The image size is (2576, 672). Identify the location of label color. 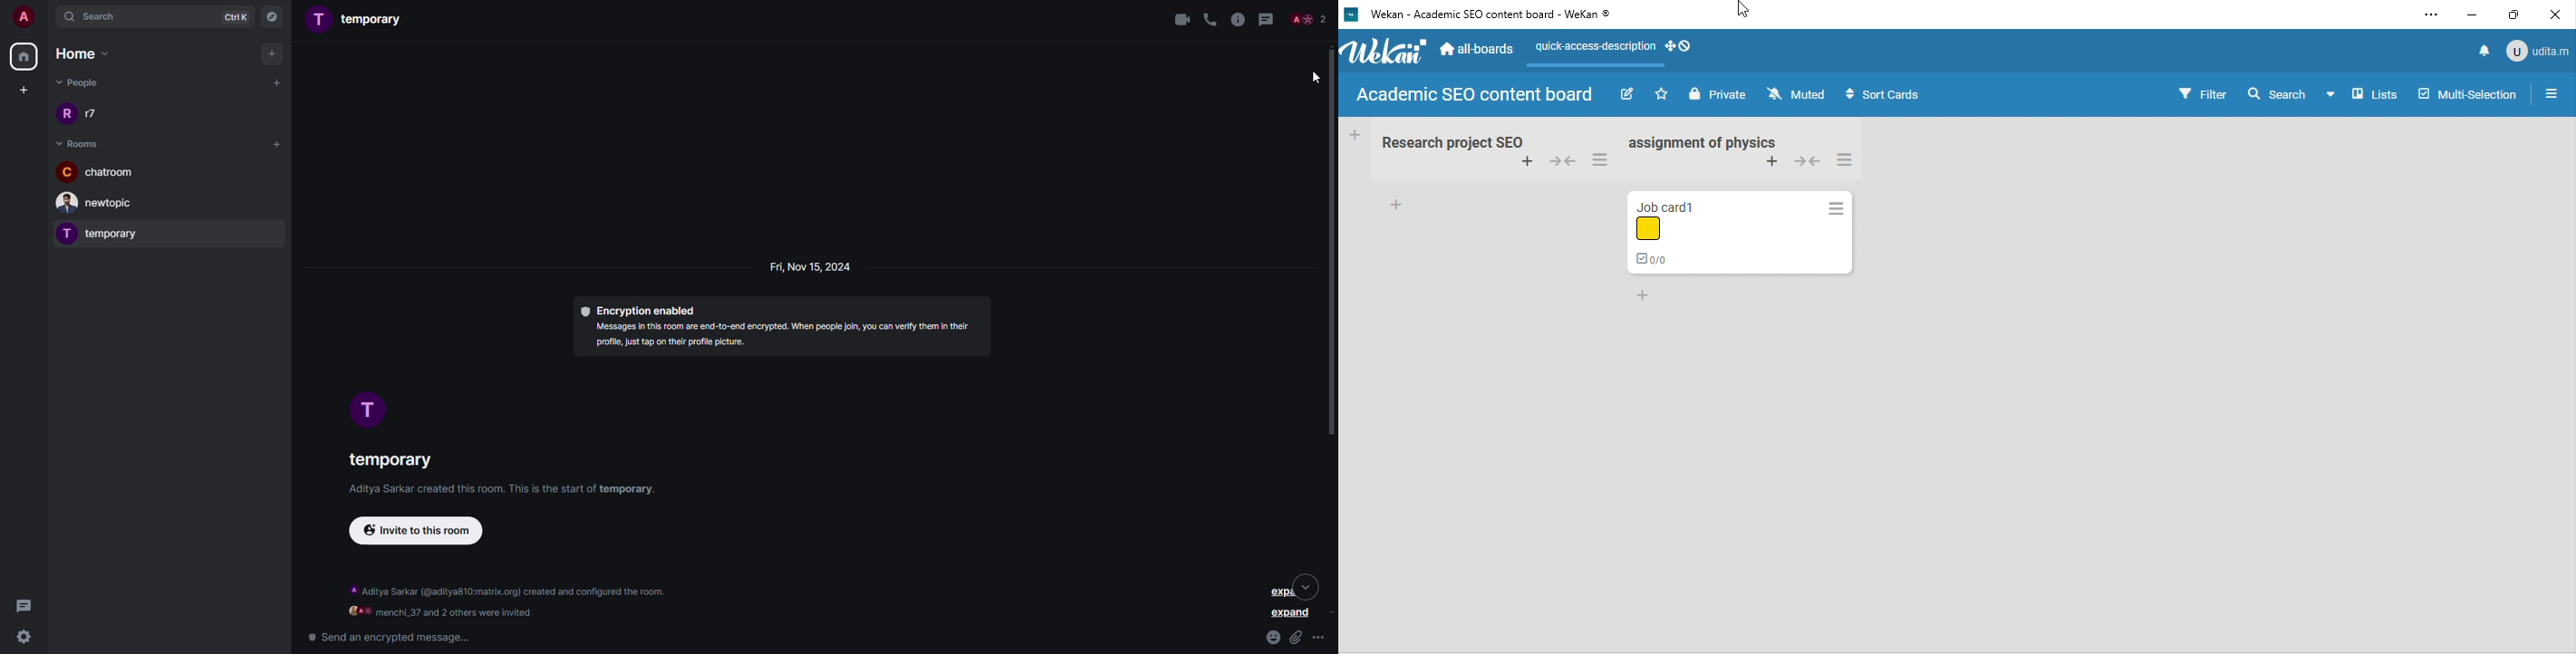
(1649, 230).